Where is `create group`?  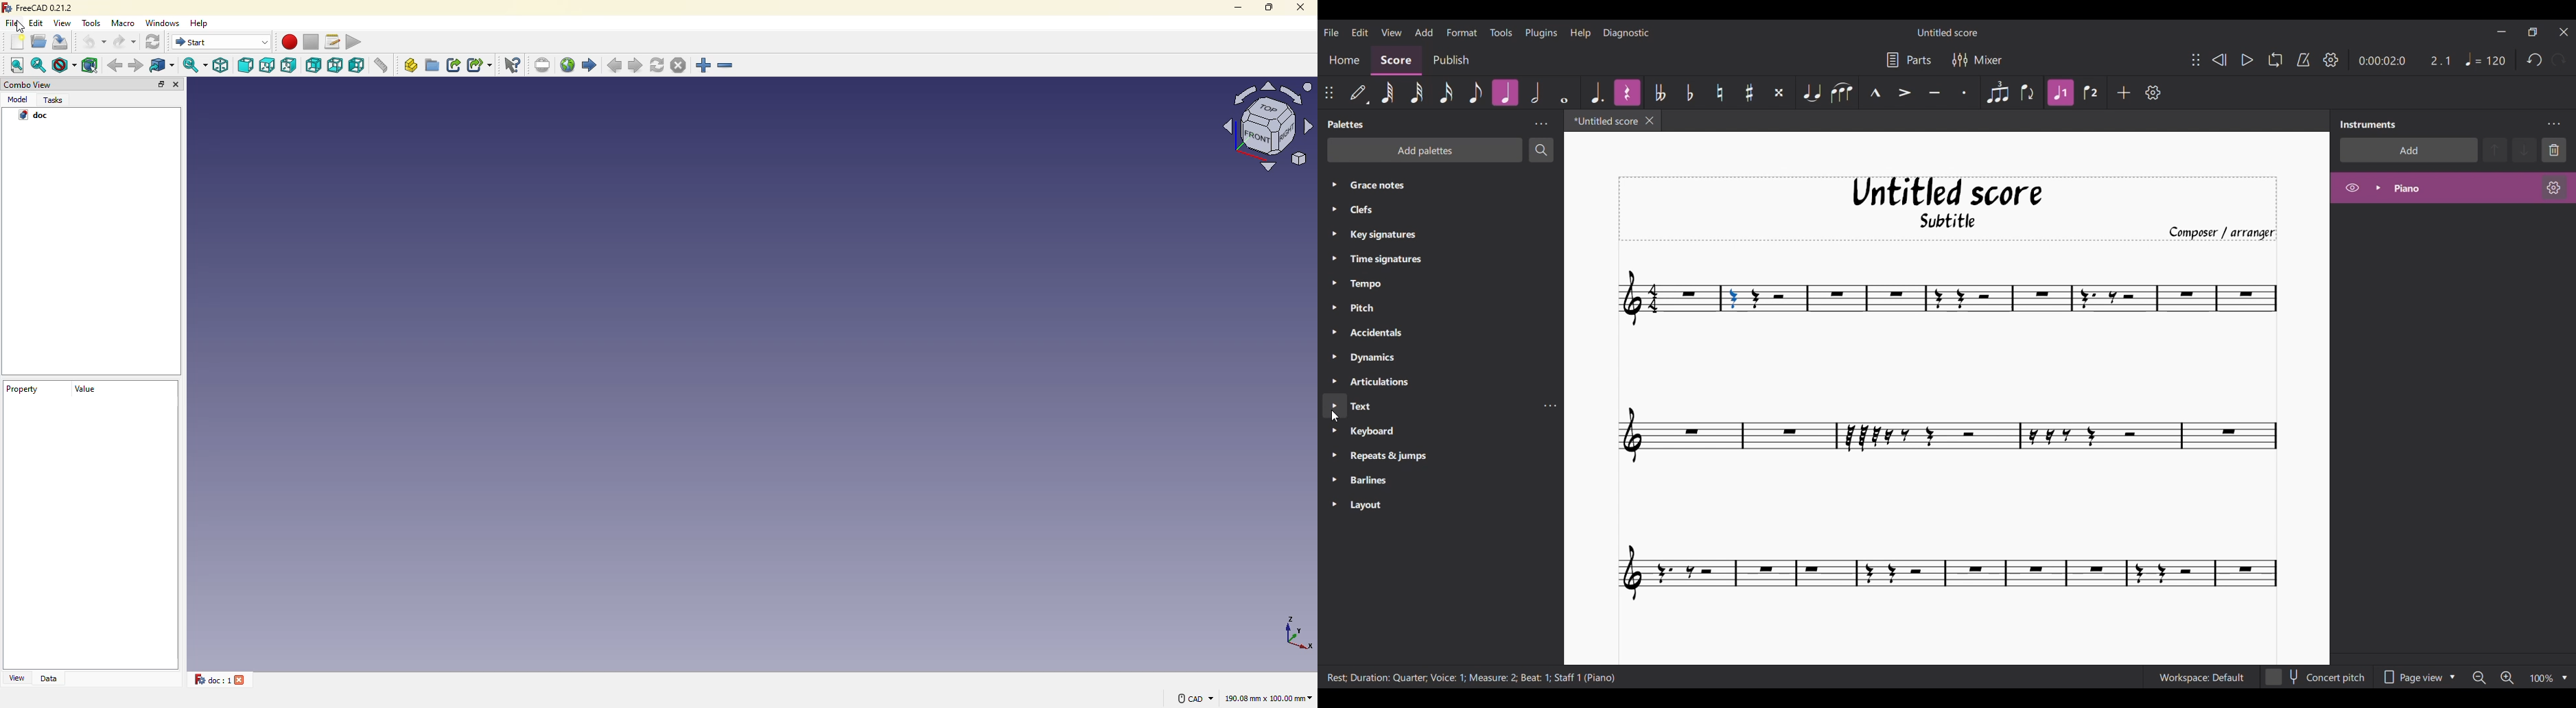
create group is located at coordinates (433, 64).